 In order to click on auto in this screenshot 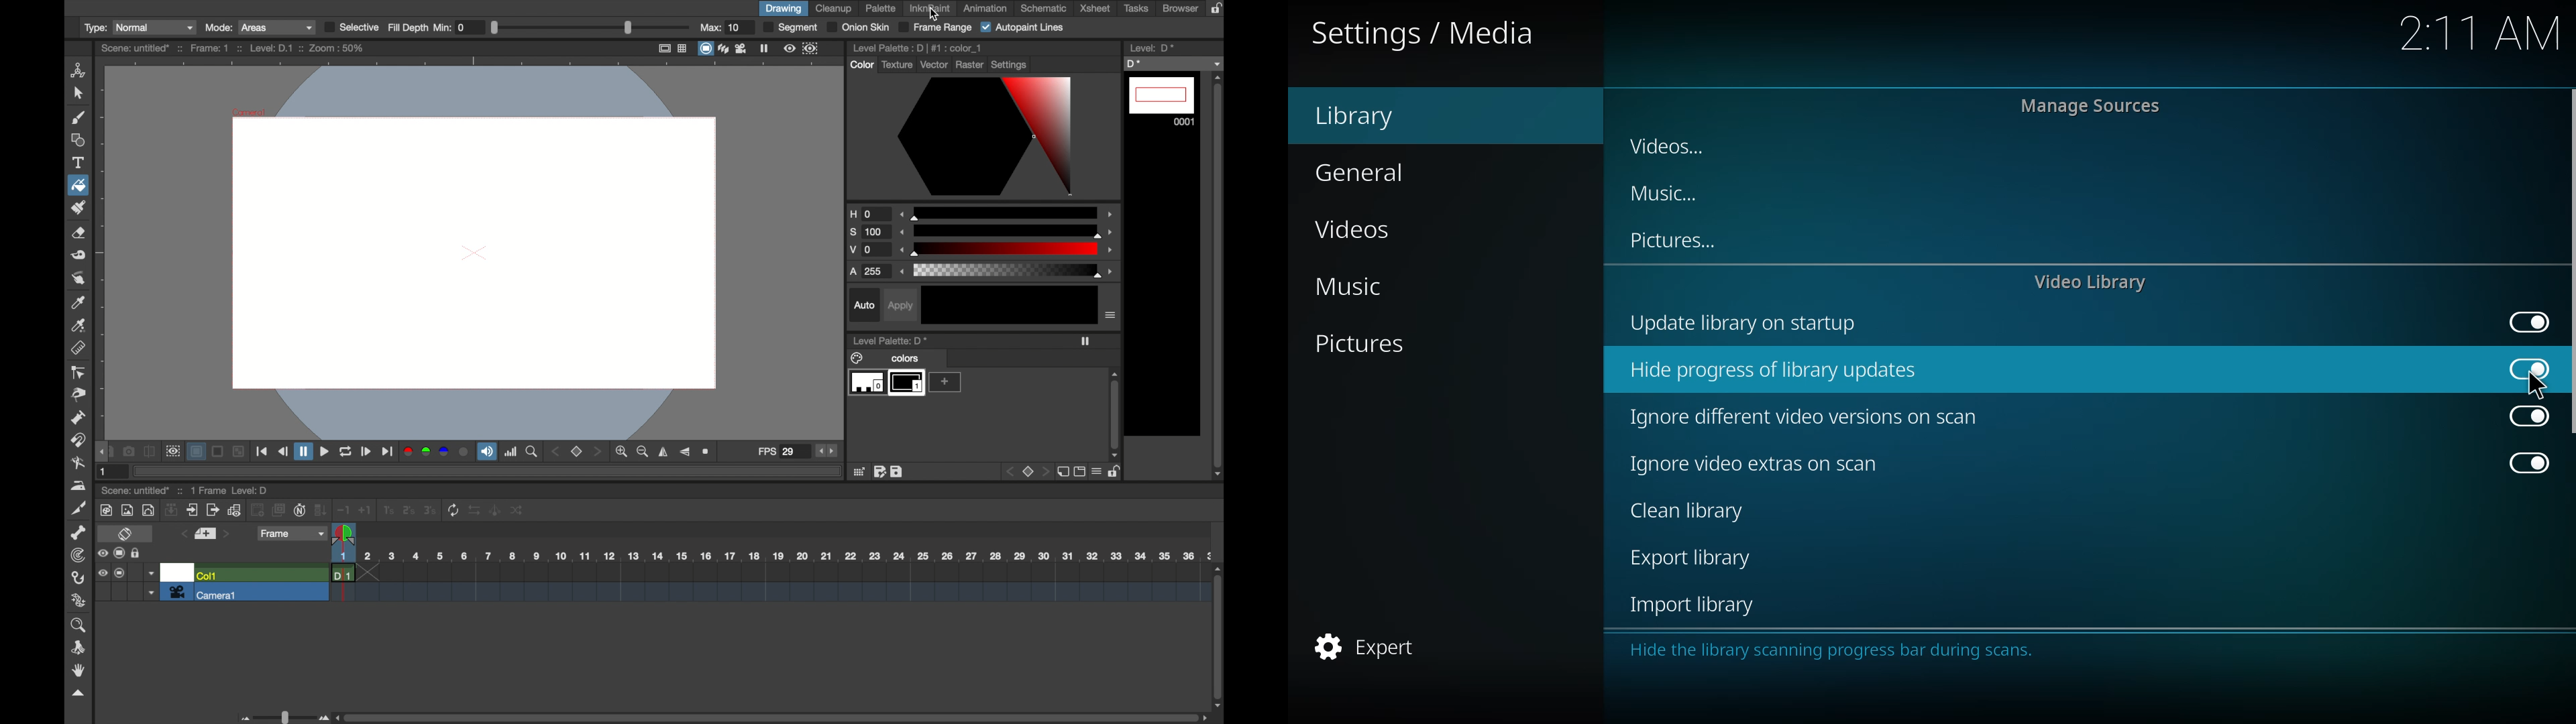, I will do `click(864, 305)`.